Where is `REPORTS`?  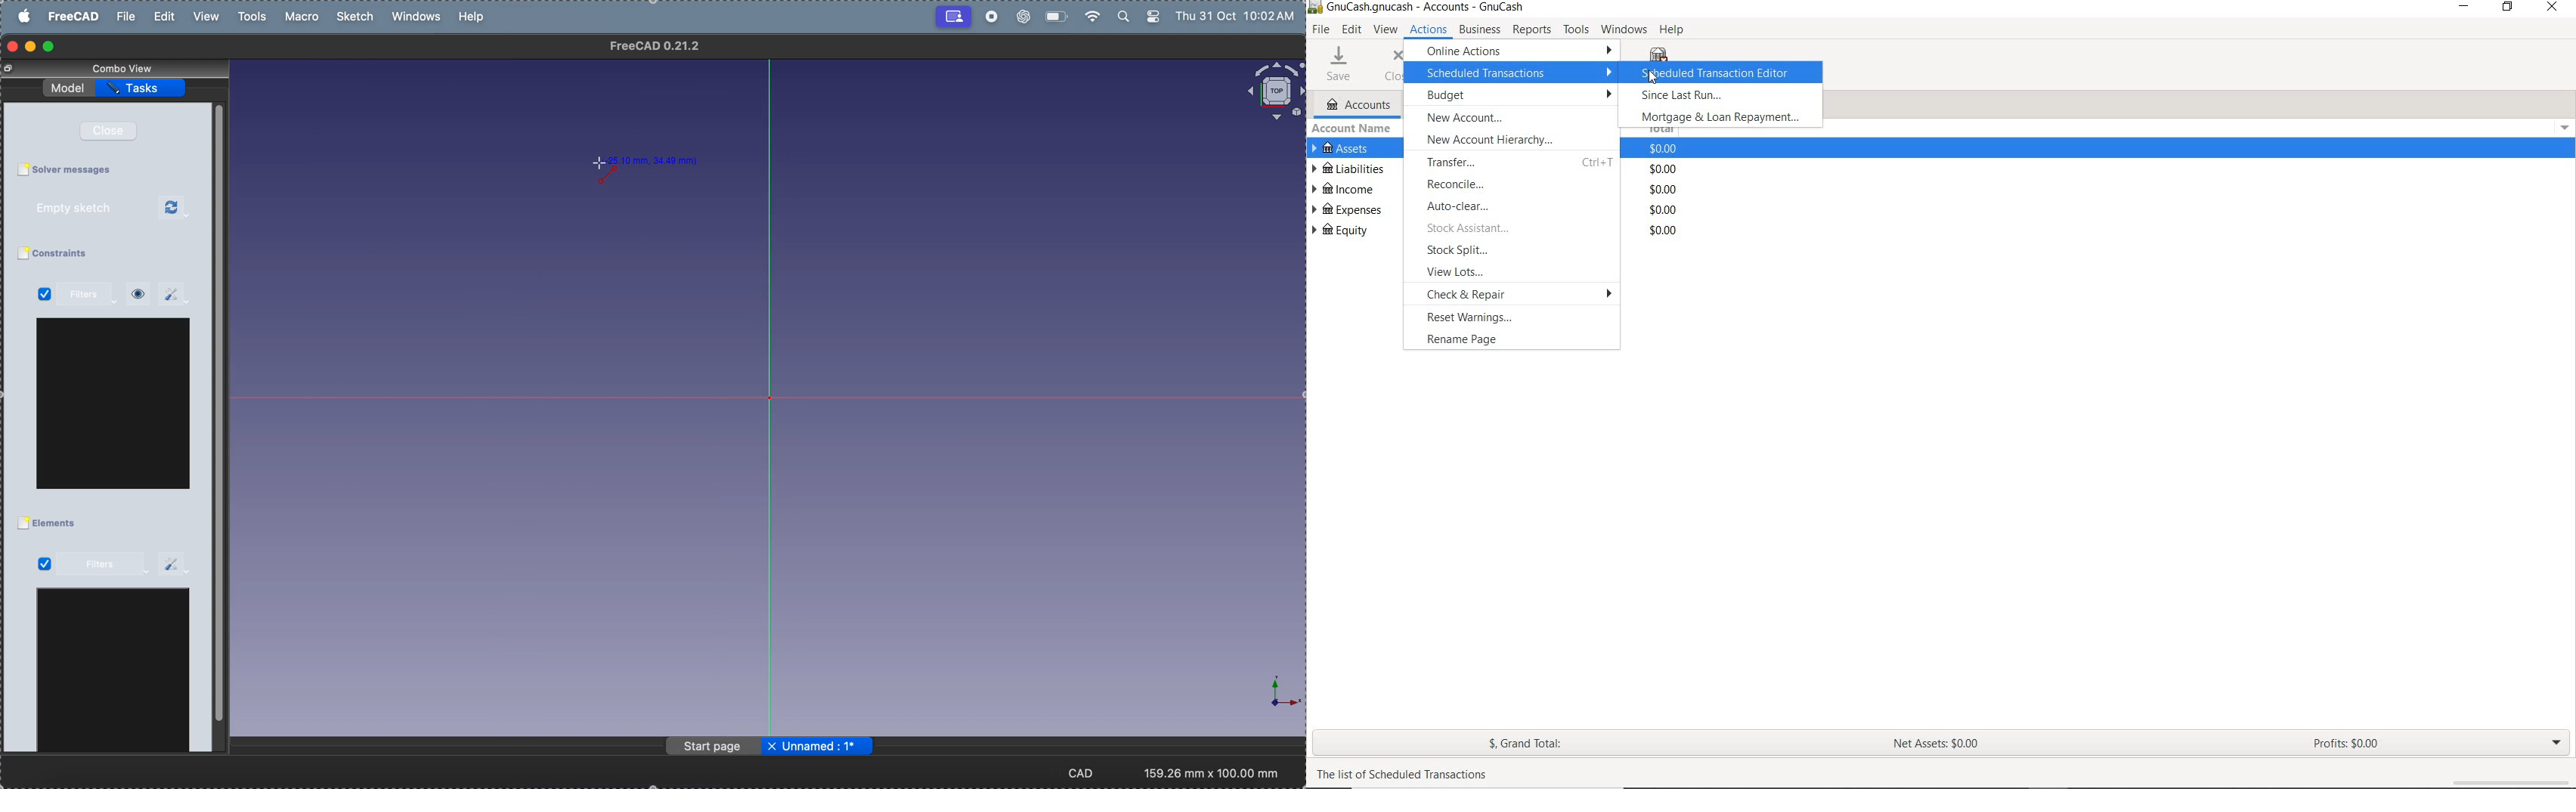 REPORTS is located at coordinates (1532, 29).